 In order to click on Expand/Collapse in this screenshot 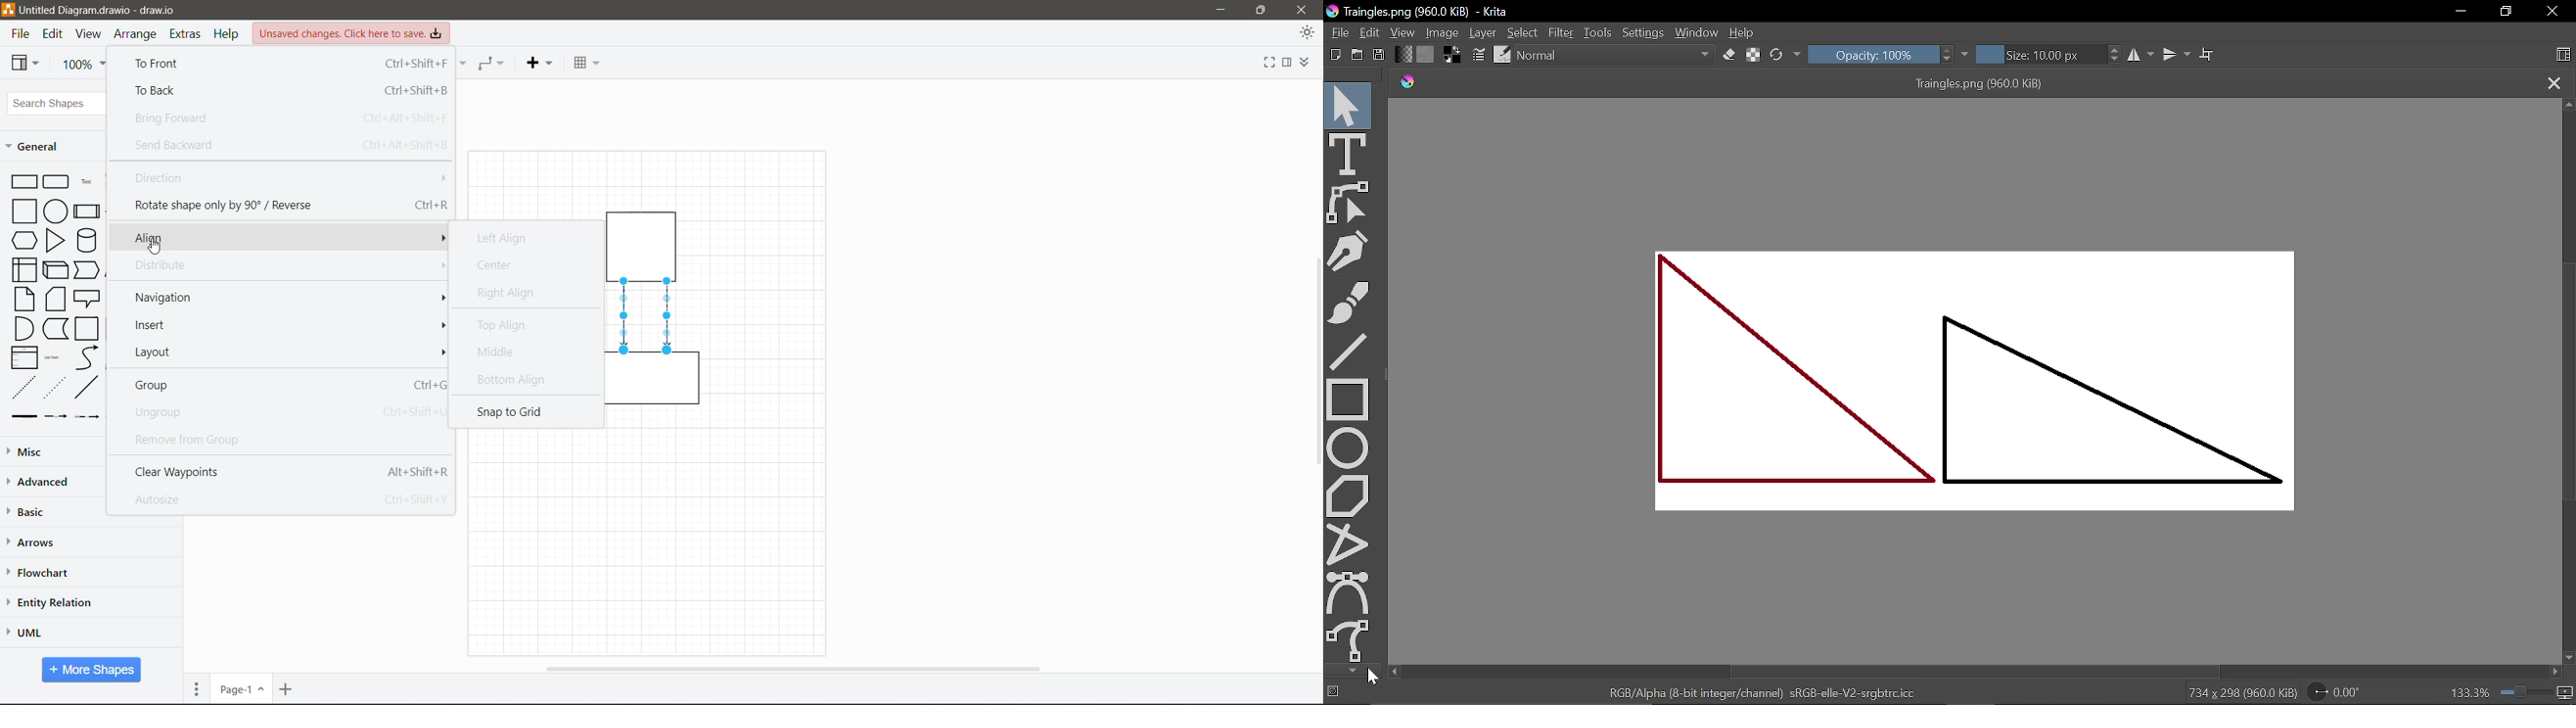, I will do `click(1309, 63)`.